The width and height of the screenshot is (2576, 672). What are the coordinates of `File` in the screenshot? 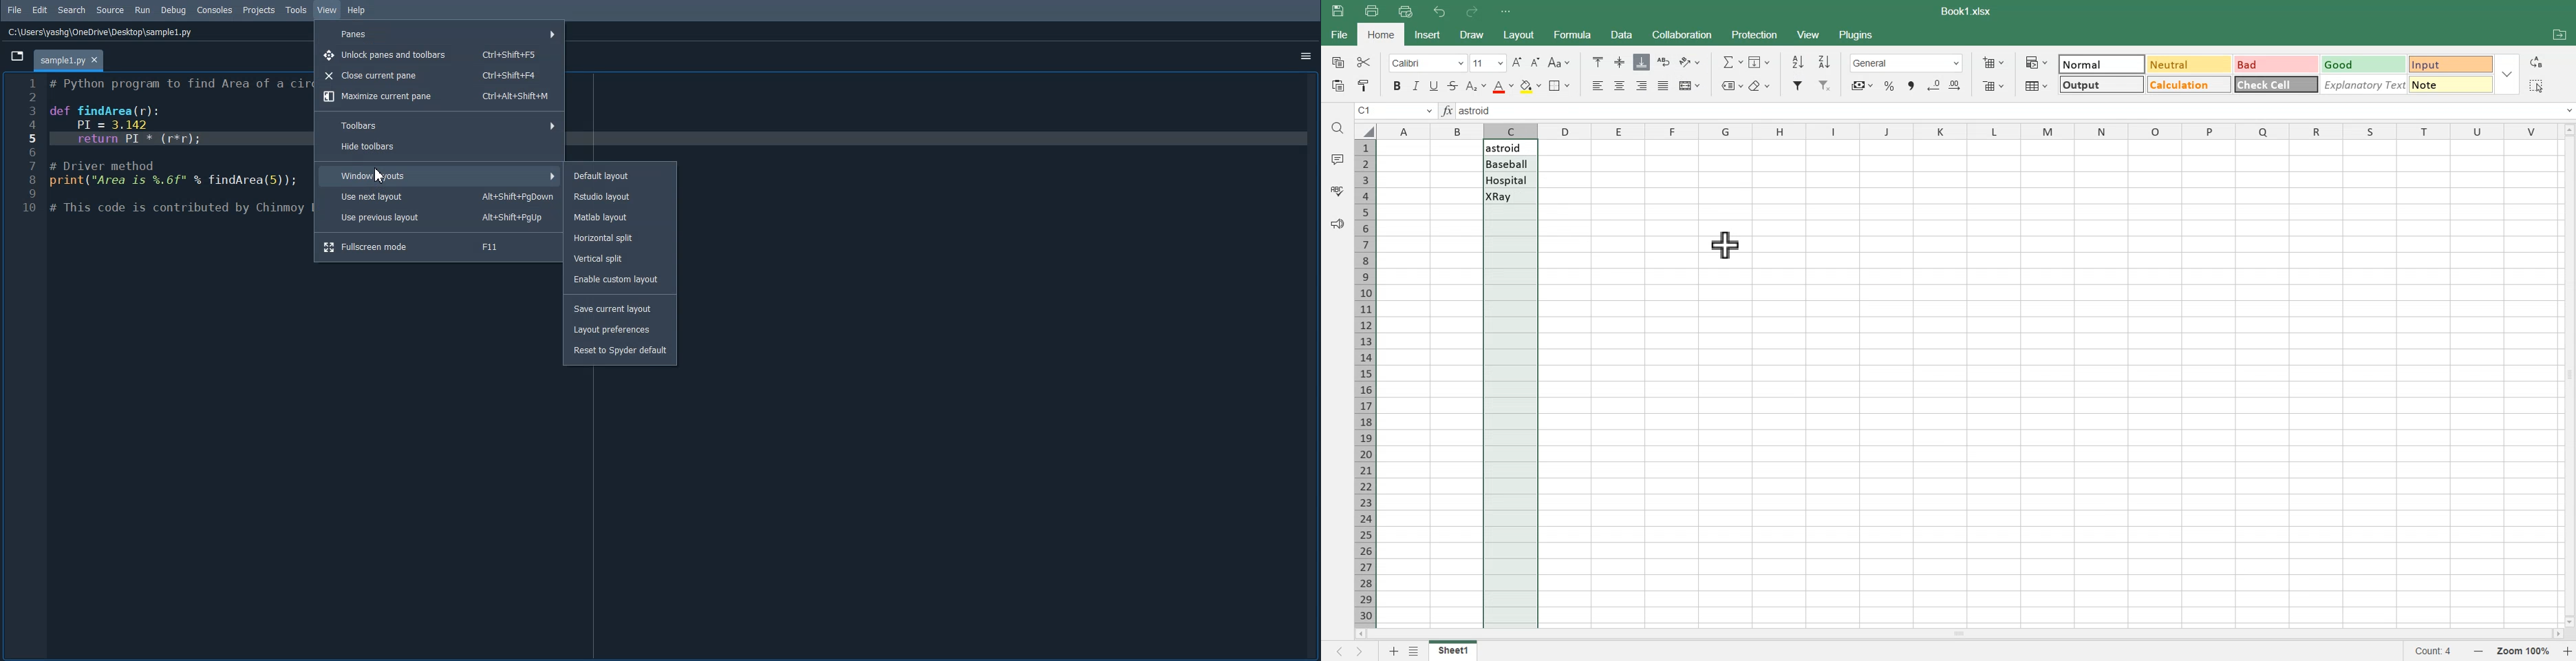 It's located at (1453, 650).